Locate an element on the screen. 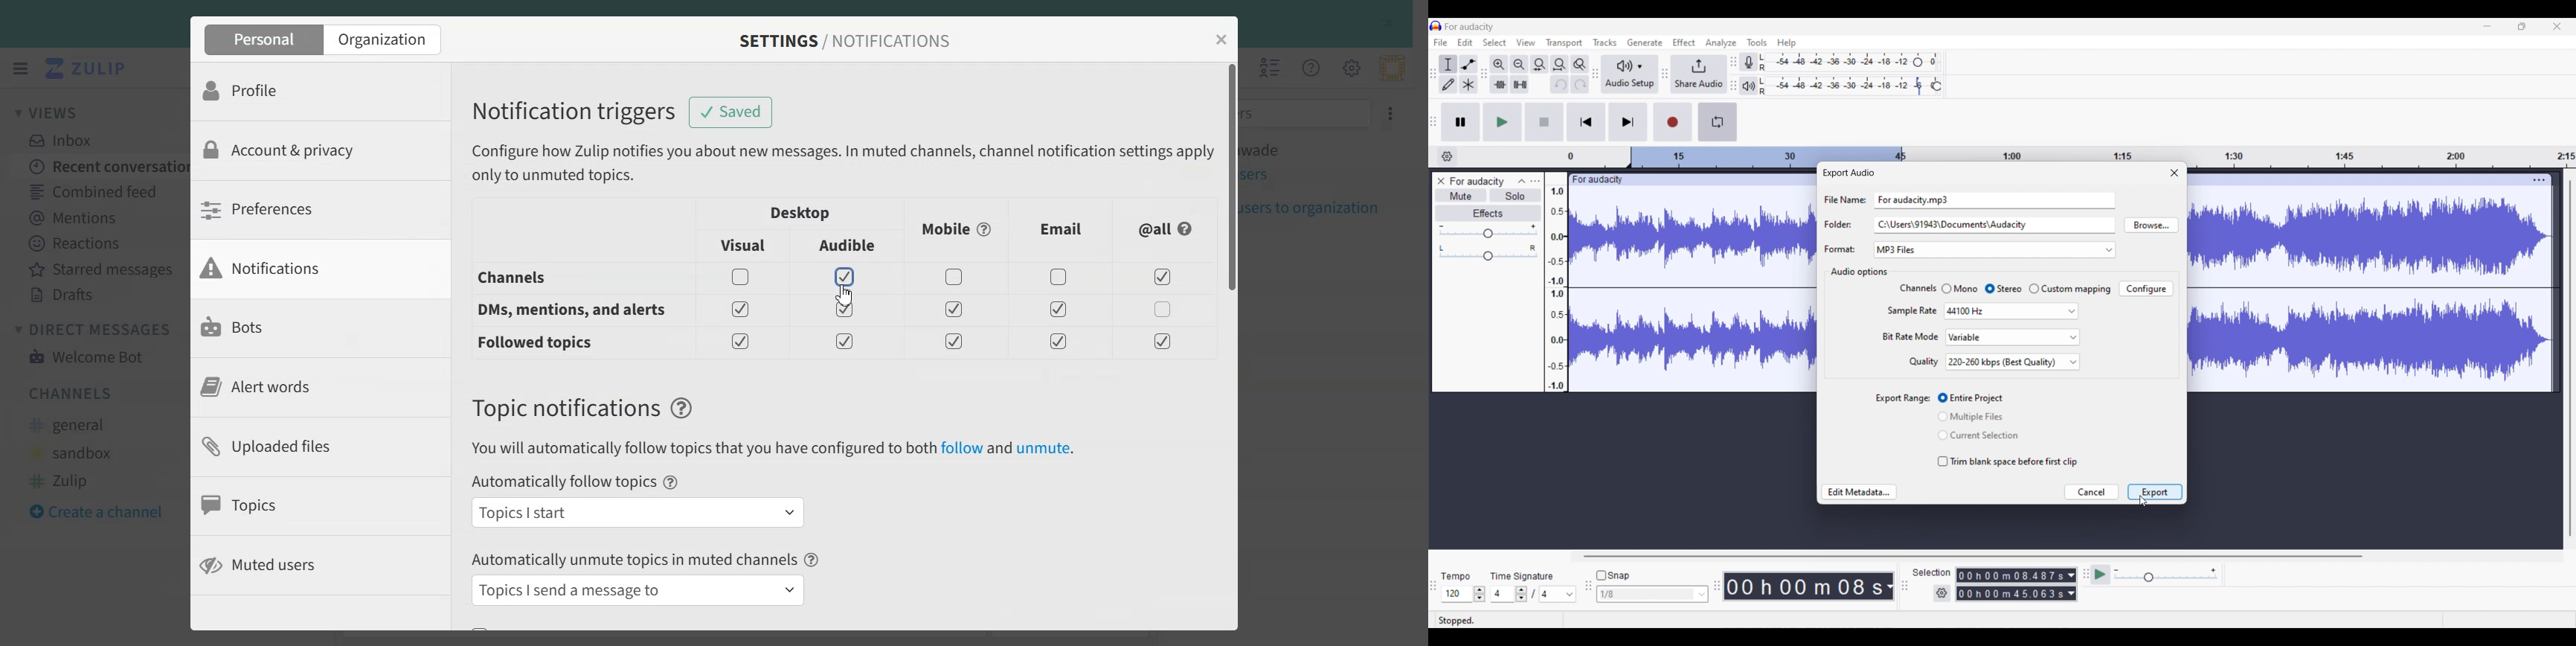 The width and height of the screenshot is (2576, 672). Audible is located at coordinates (849, 246).